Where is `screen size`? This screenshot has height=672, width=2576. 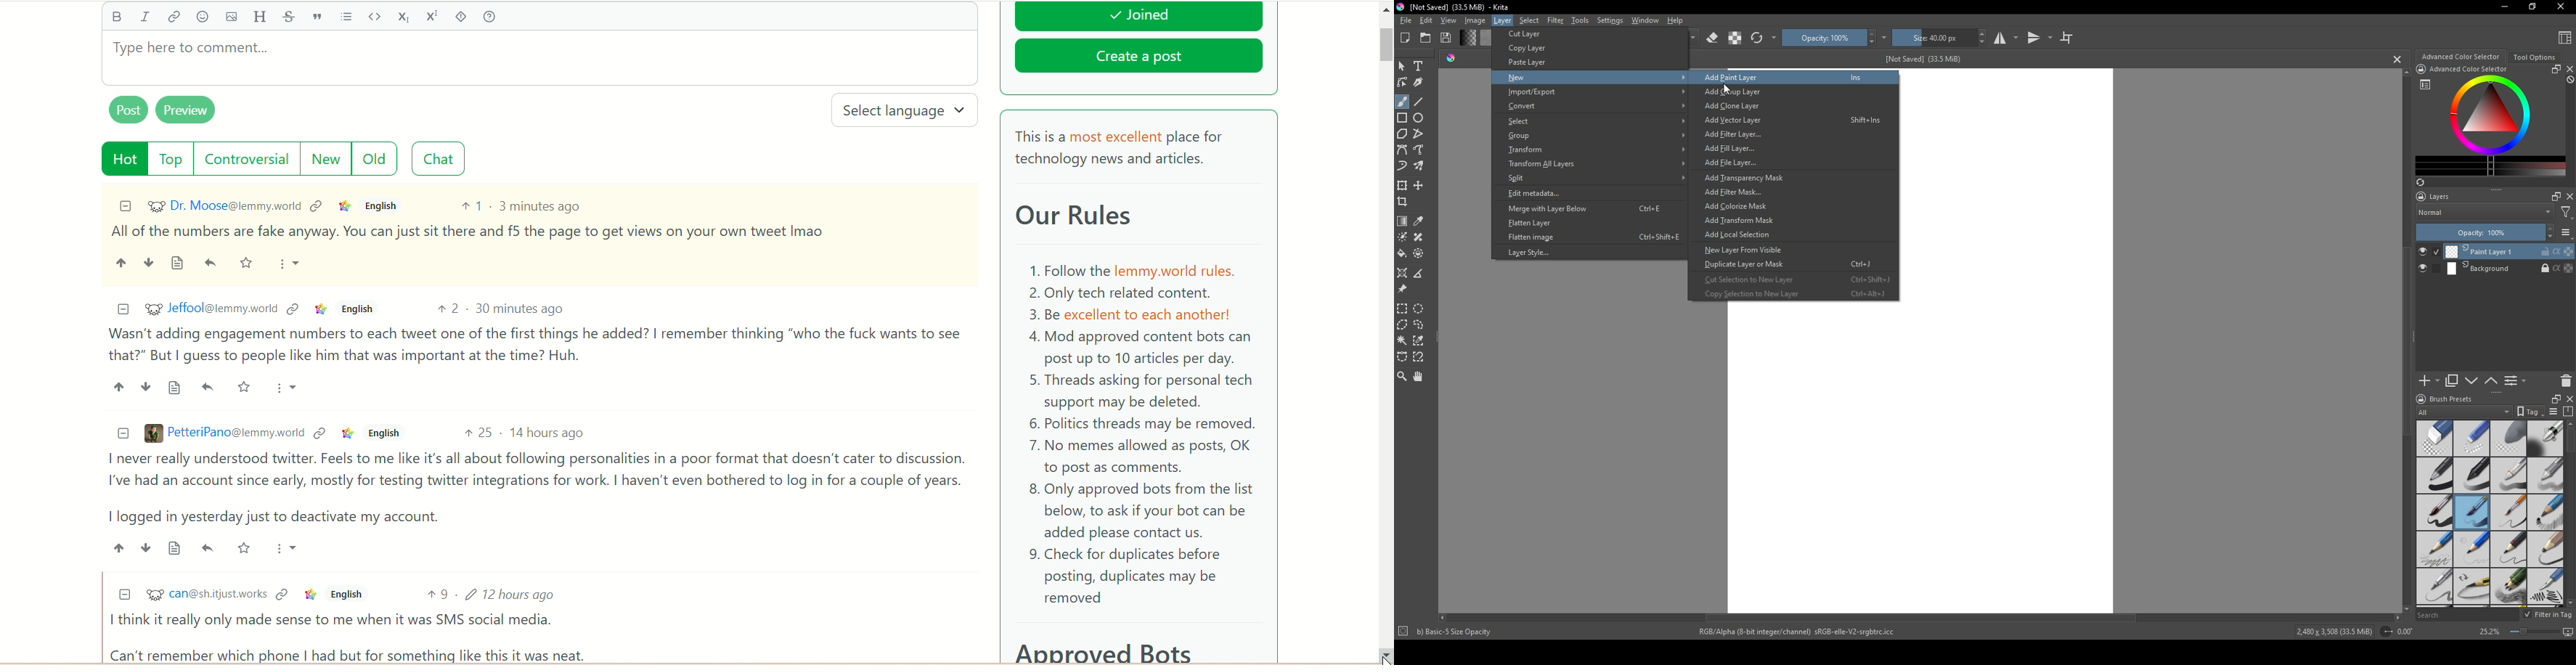
screen size is located at coordinates (2539, 633).